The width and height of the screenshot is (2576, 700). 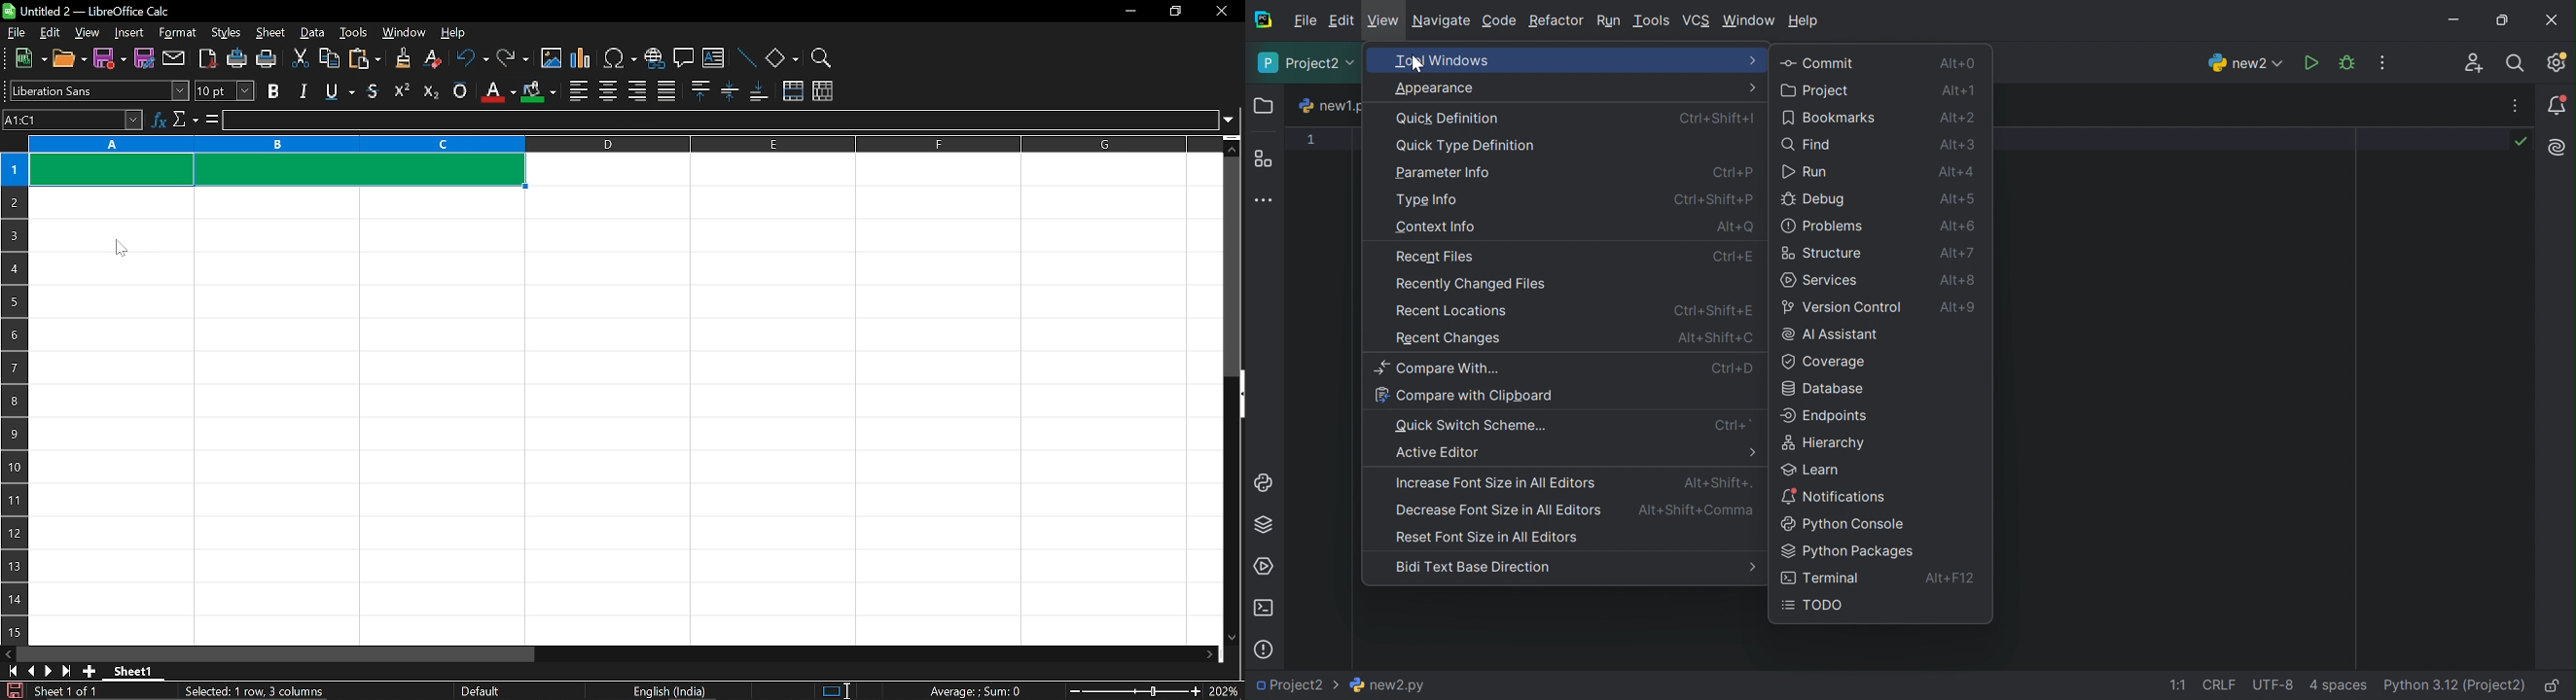 I want to click on center, so click(x=608, y=90).